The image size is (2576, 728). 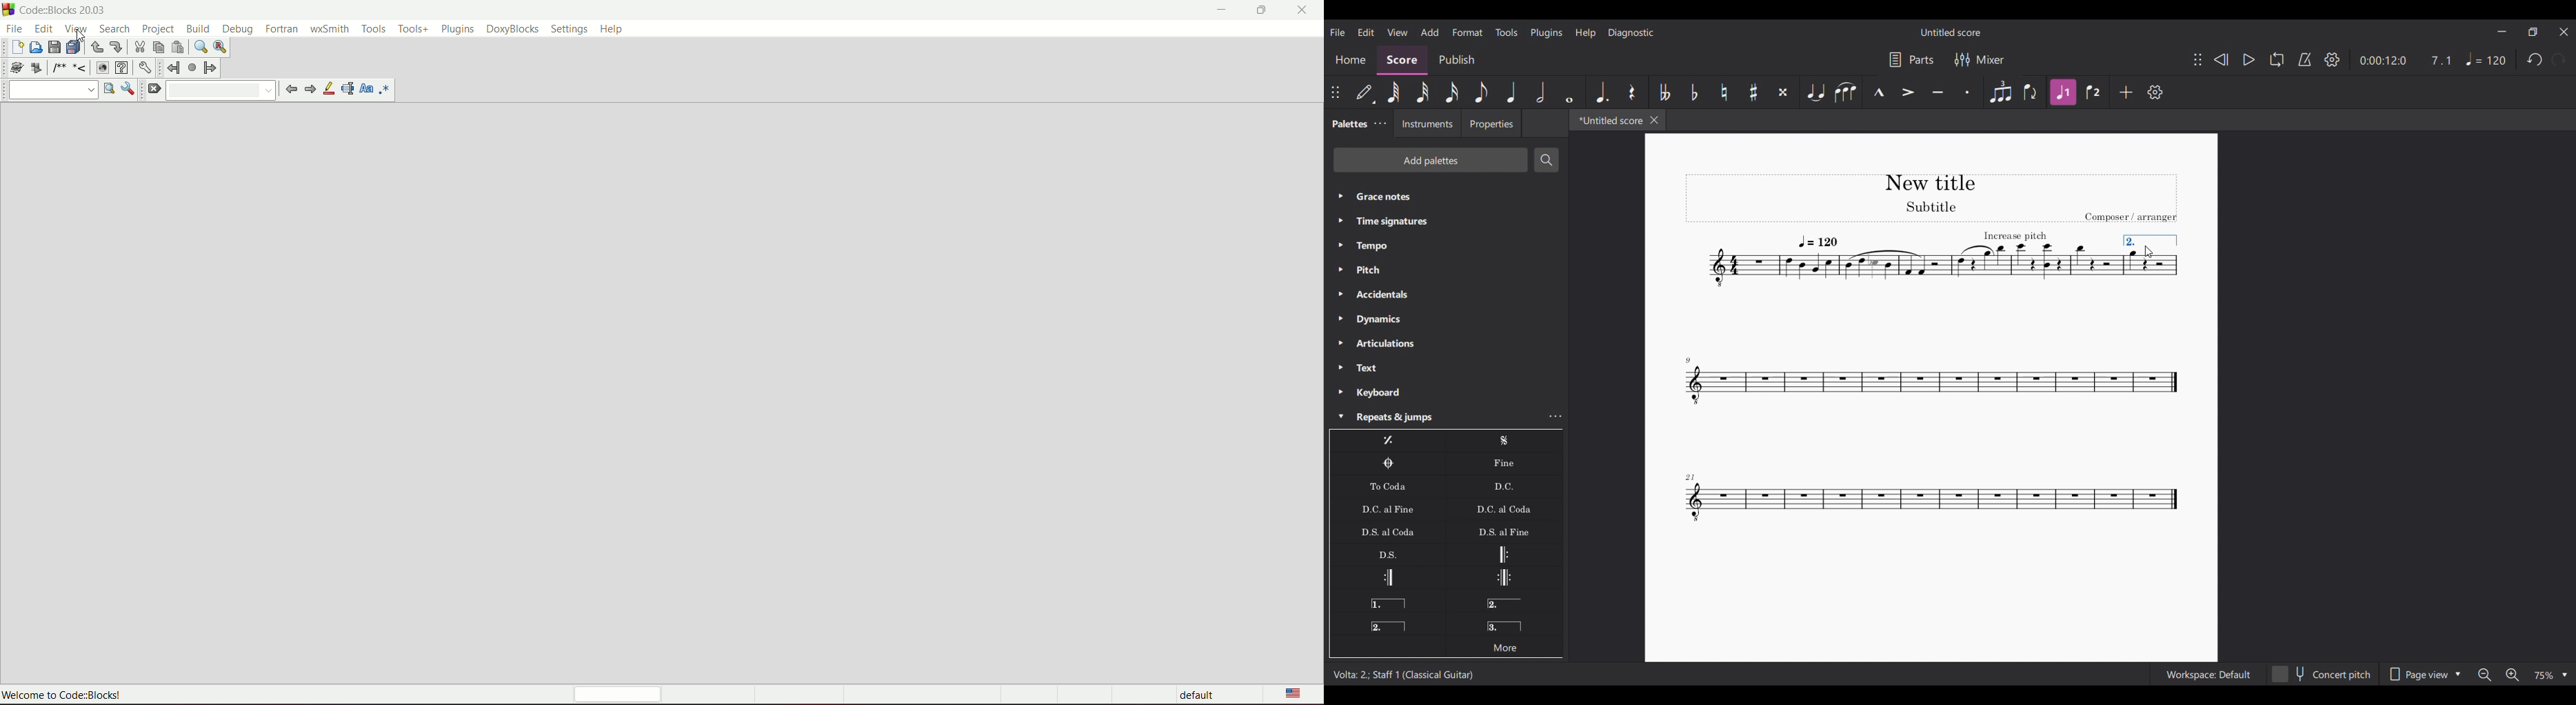 I want to click on Zoom options, so click(x=2550, y=676).